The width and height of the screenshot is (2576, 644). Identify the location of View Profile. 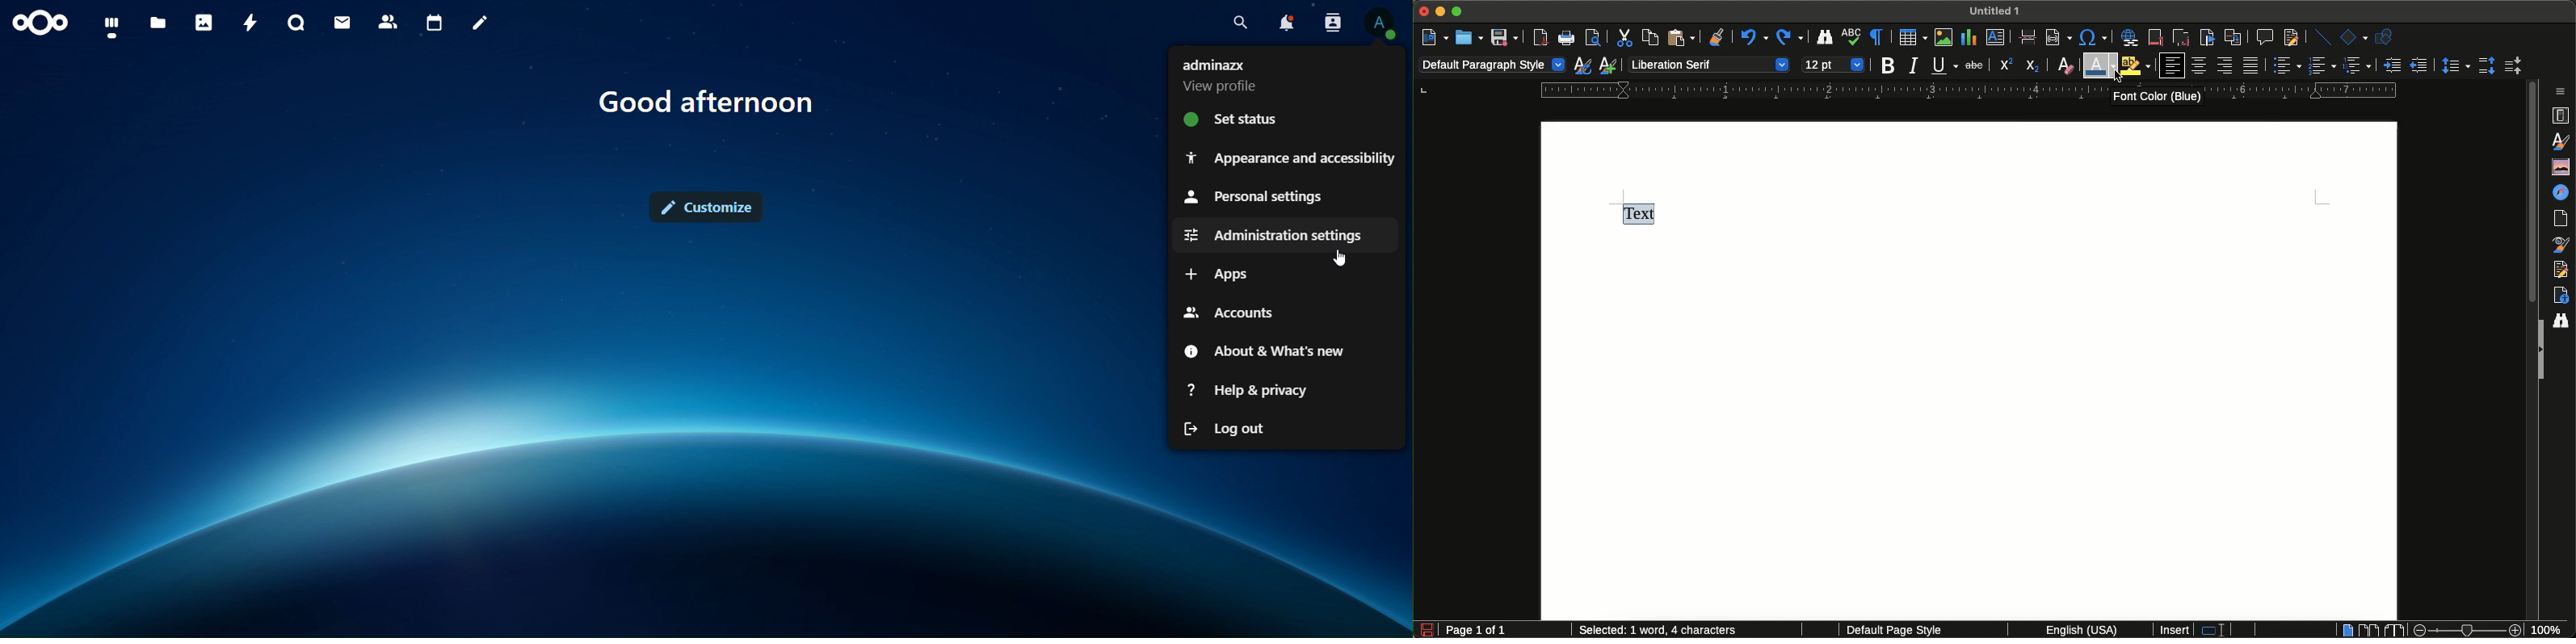
(1382, 24).